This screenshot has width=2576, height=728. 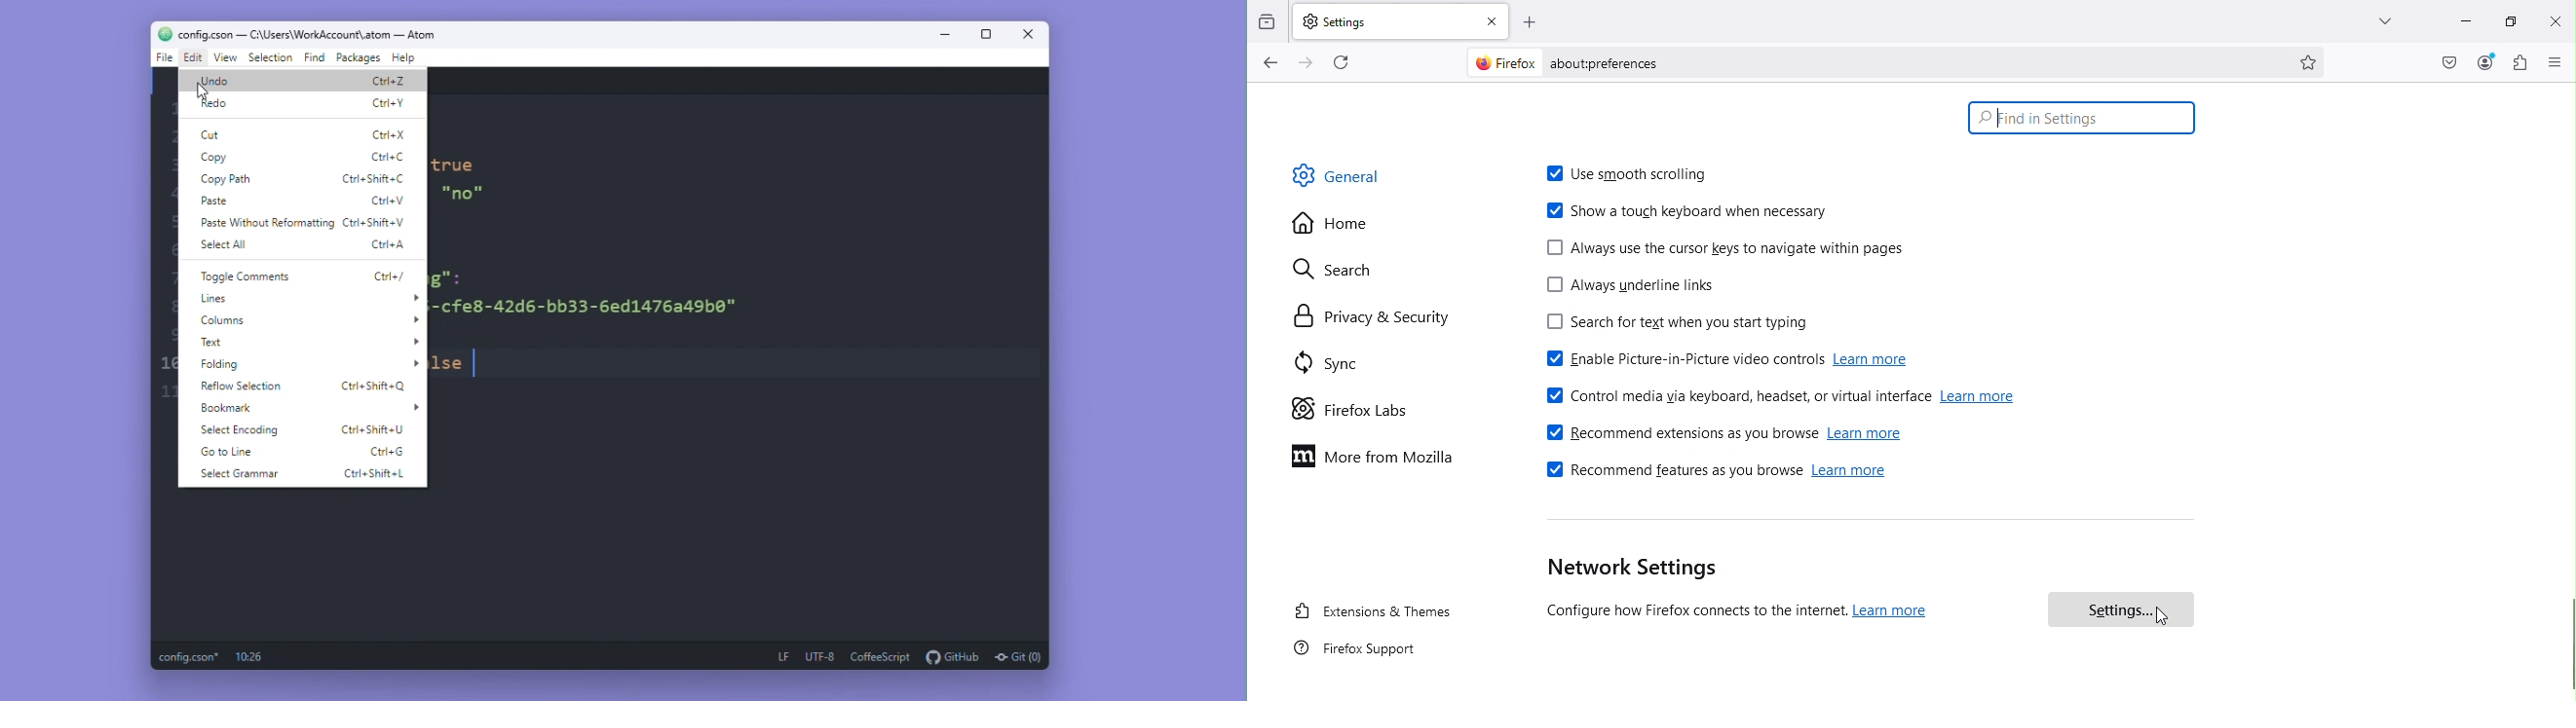 I want to click on Select Grammar, so click(x=242, y=475).